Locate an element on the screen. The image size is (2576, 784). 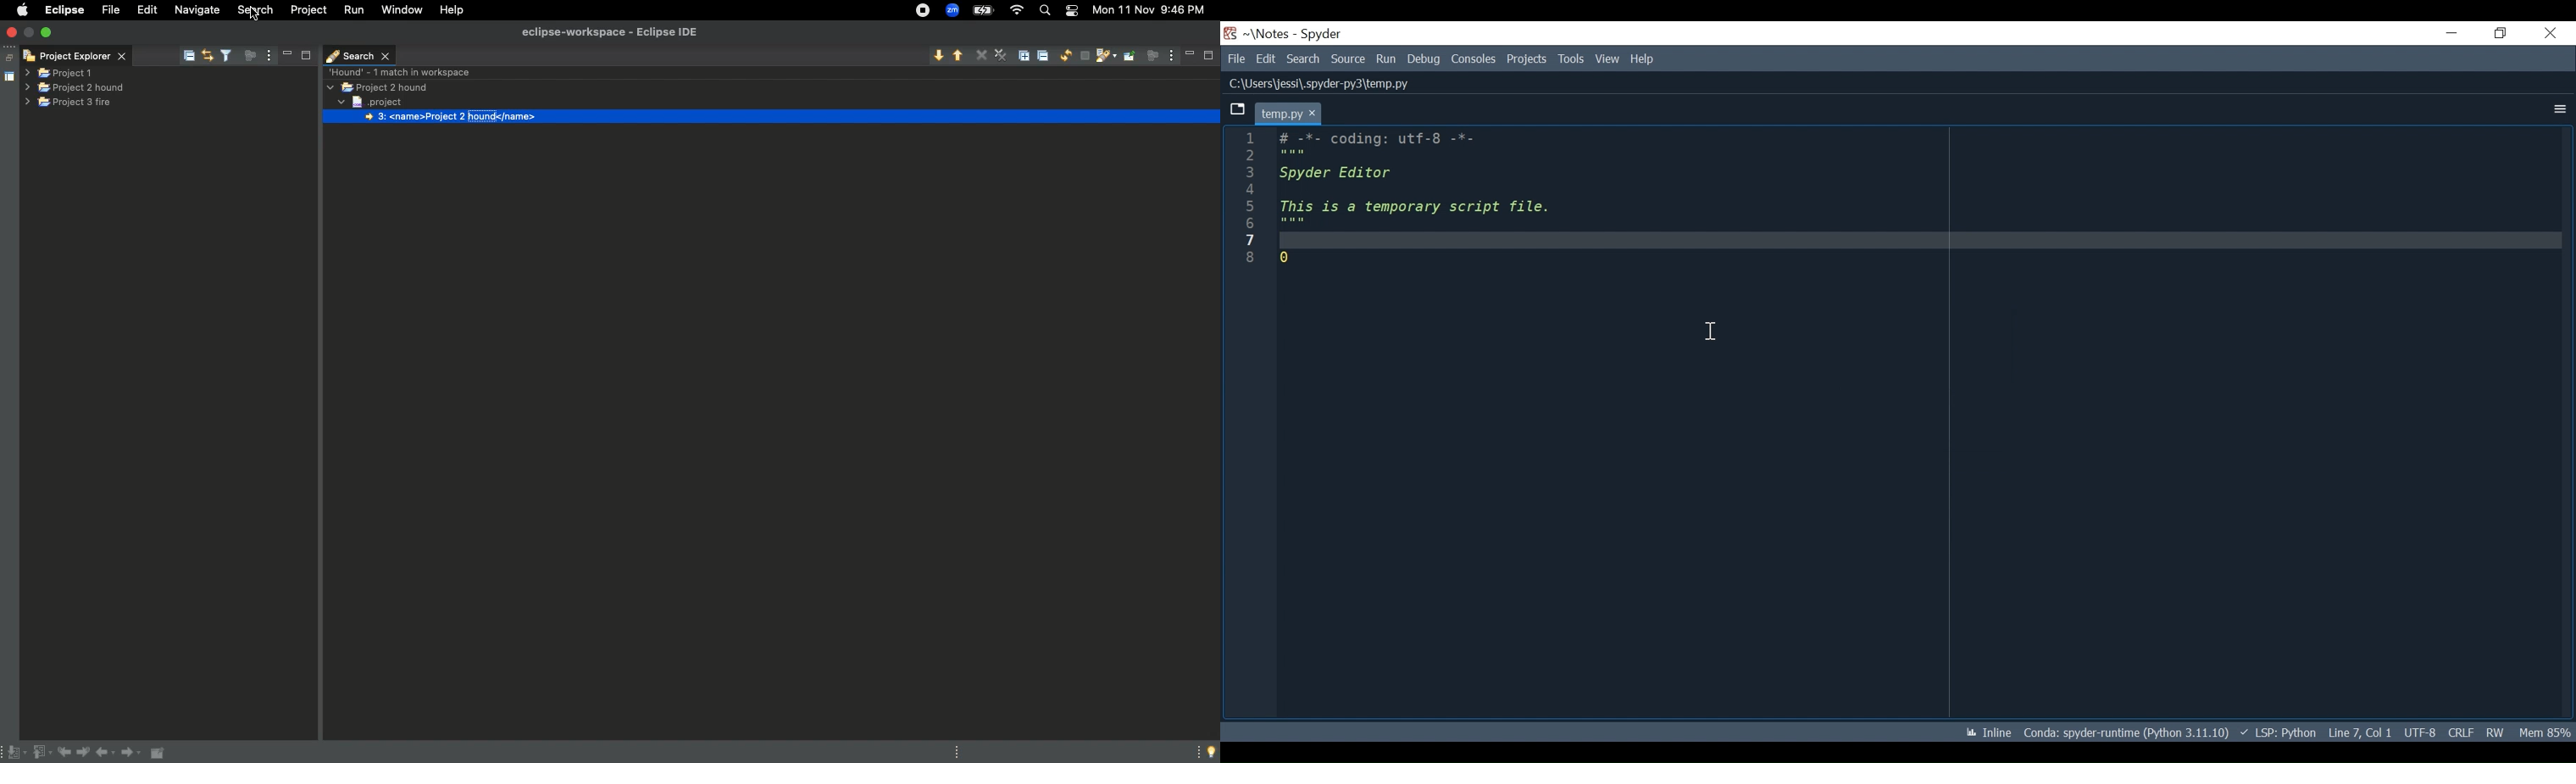
Search is located at coordinates (359, 54).